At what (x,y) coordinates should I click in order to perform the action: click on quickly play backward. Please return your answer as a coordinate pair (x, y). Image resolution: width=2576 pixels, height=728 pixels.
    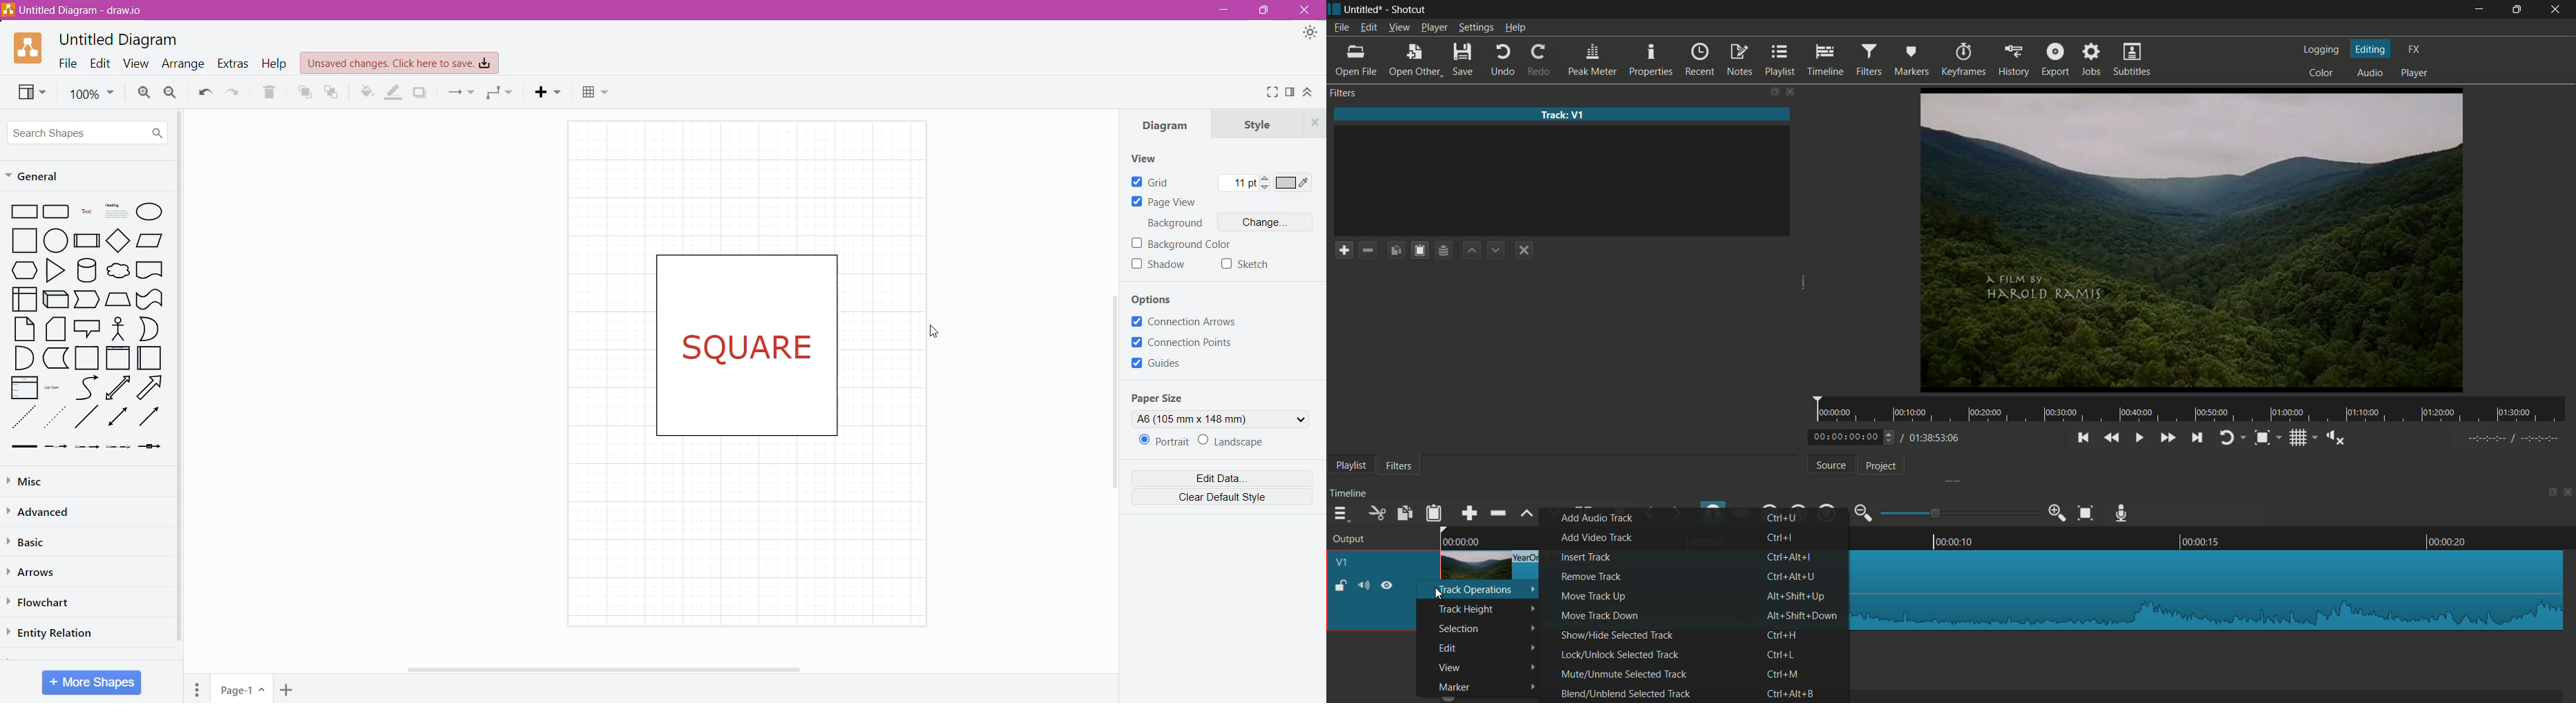
    Looking at the image, I should click on (2112, 437).